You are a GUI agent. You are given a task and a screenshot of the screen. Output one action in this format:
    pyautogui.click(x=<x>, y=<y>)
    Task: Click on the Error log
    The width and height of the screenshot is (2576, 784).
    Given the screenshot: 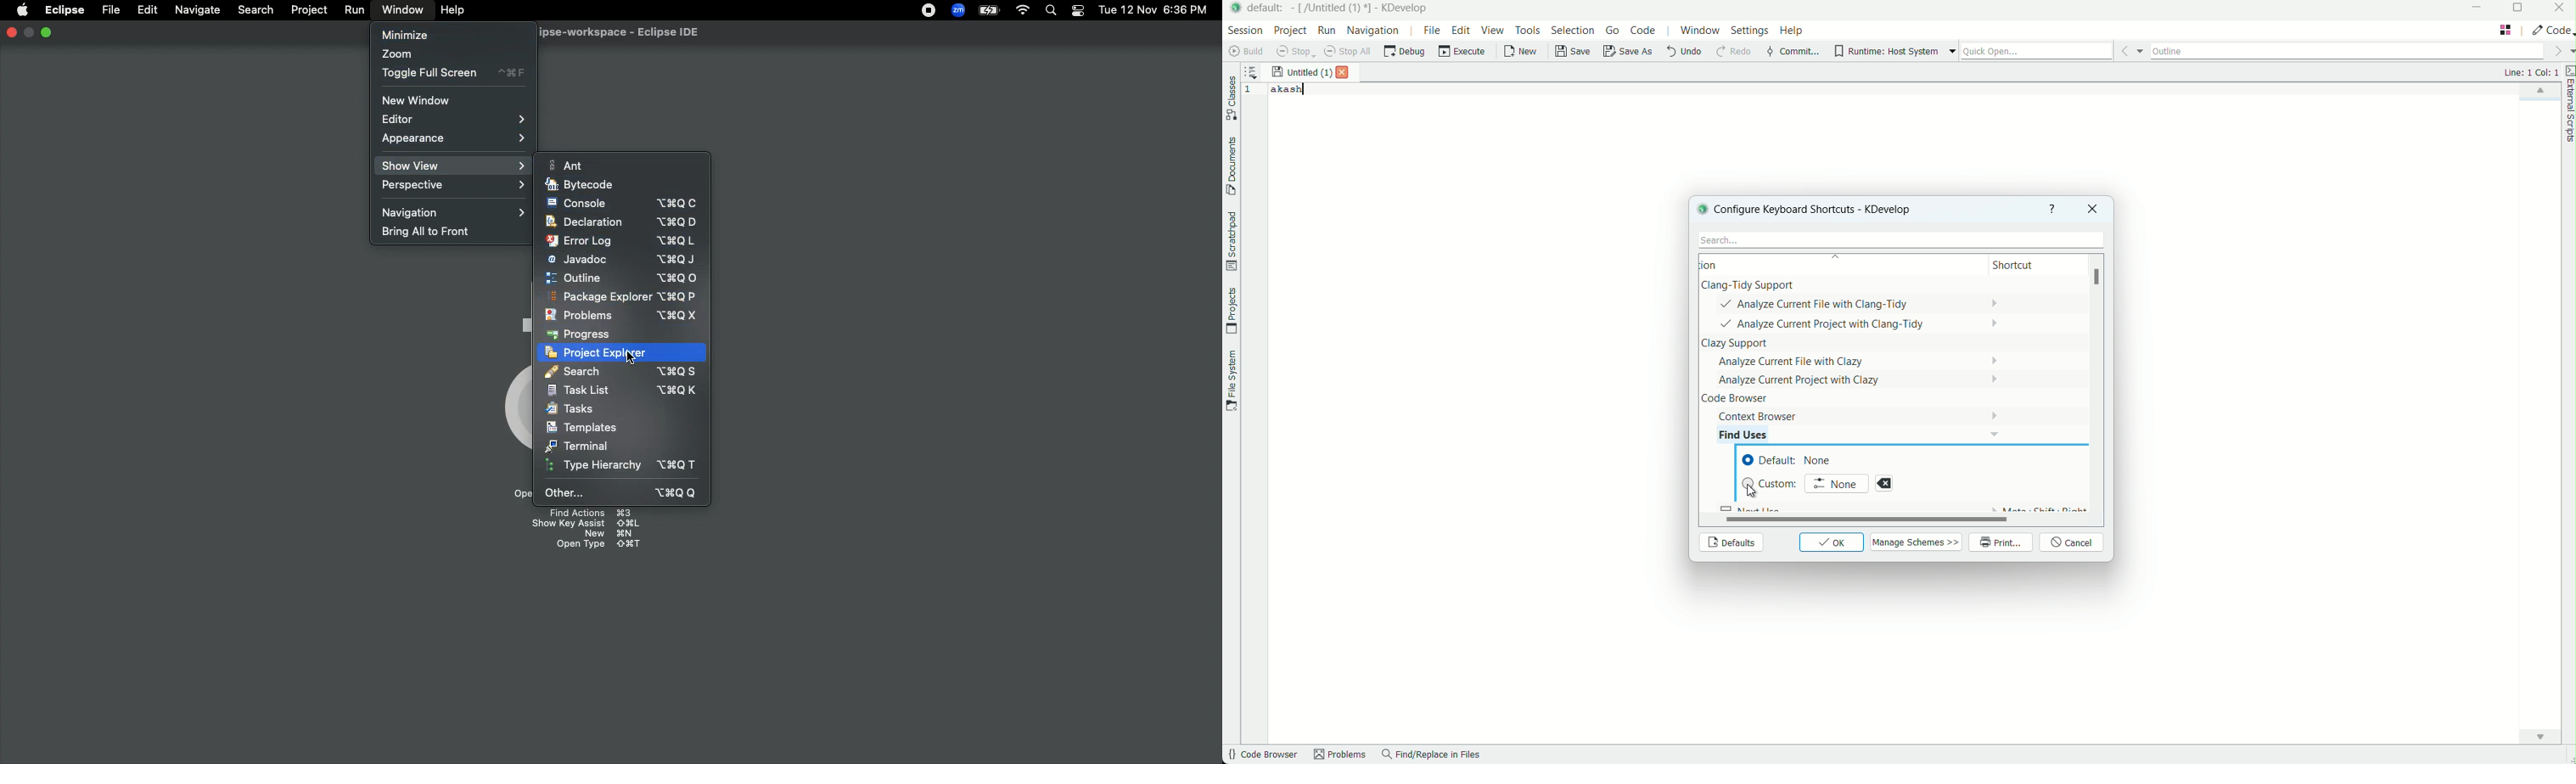 What is the action you would take?
    pyautogui.click(x=620, y=240)
    